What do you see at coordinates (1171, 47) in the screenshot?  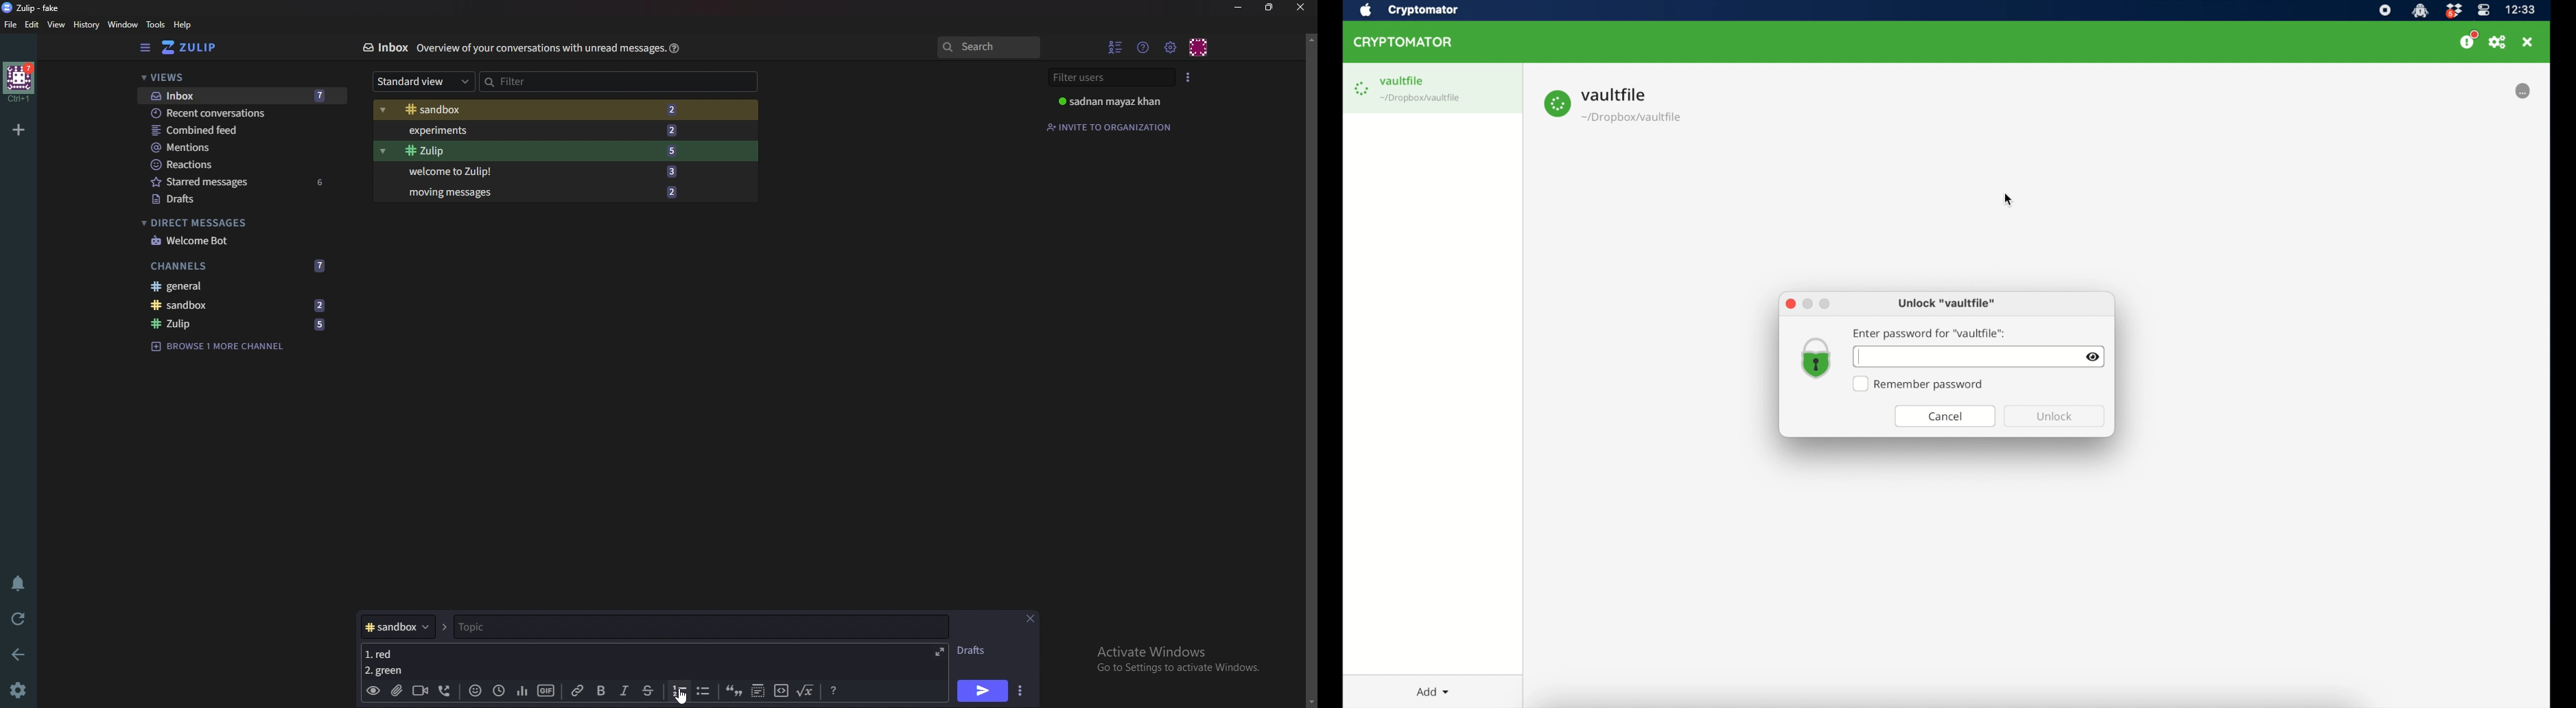 I see `main menu` at bounding box center [1171, 47].